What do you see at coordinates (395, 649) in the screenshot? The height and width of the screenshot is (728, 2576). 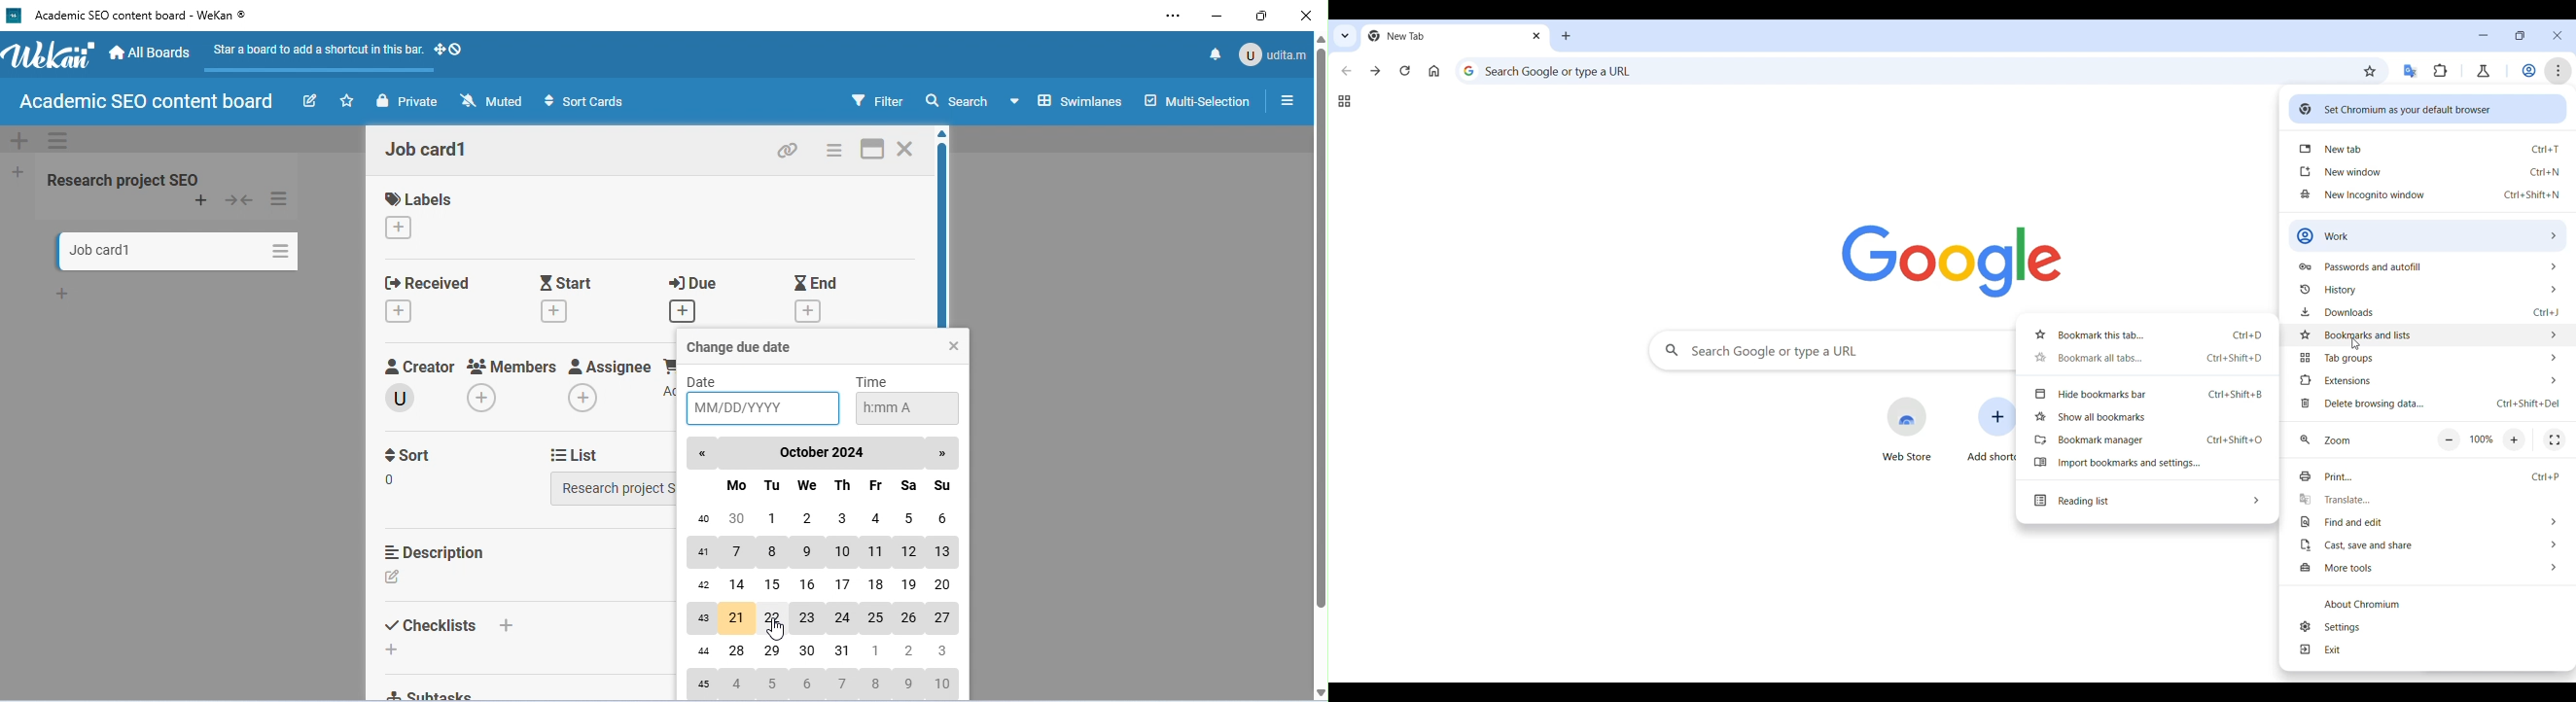 I see `add checklist to bottom` at bounding box center [395, 649].